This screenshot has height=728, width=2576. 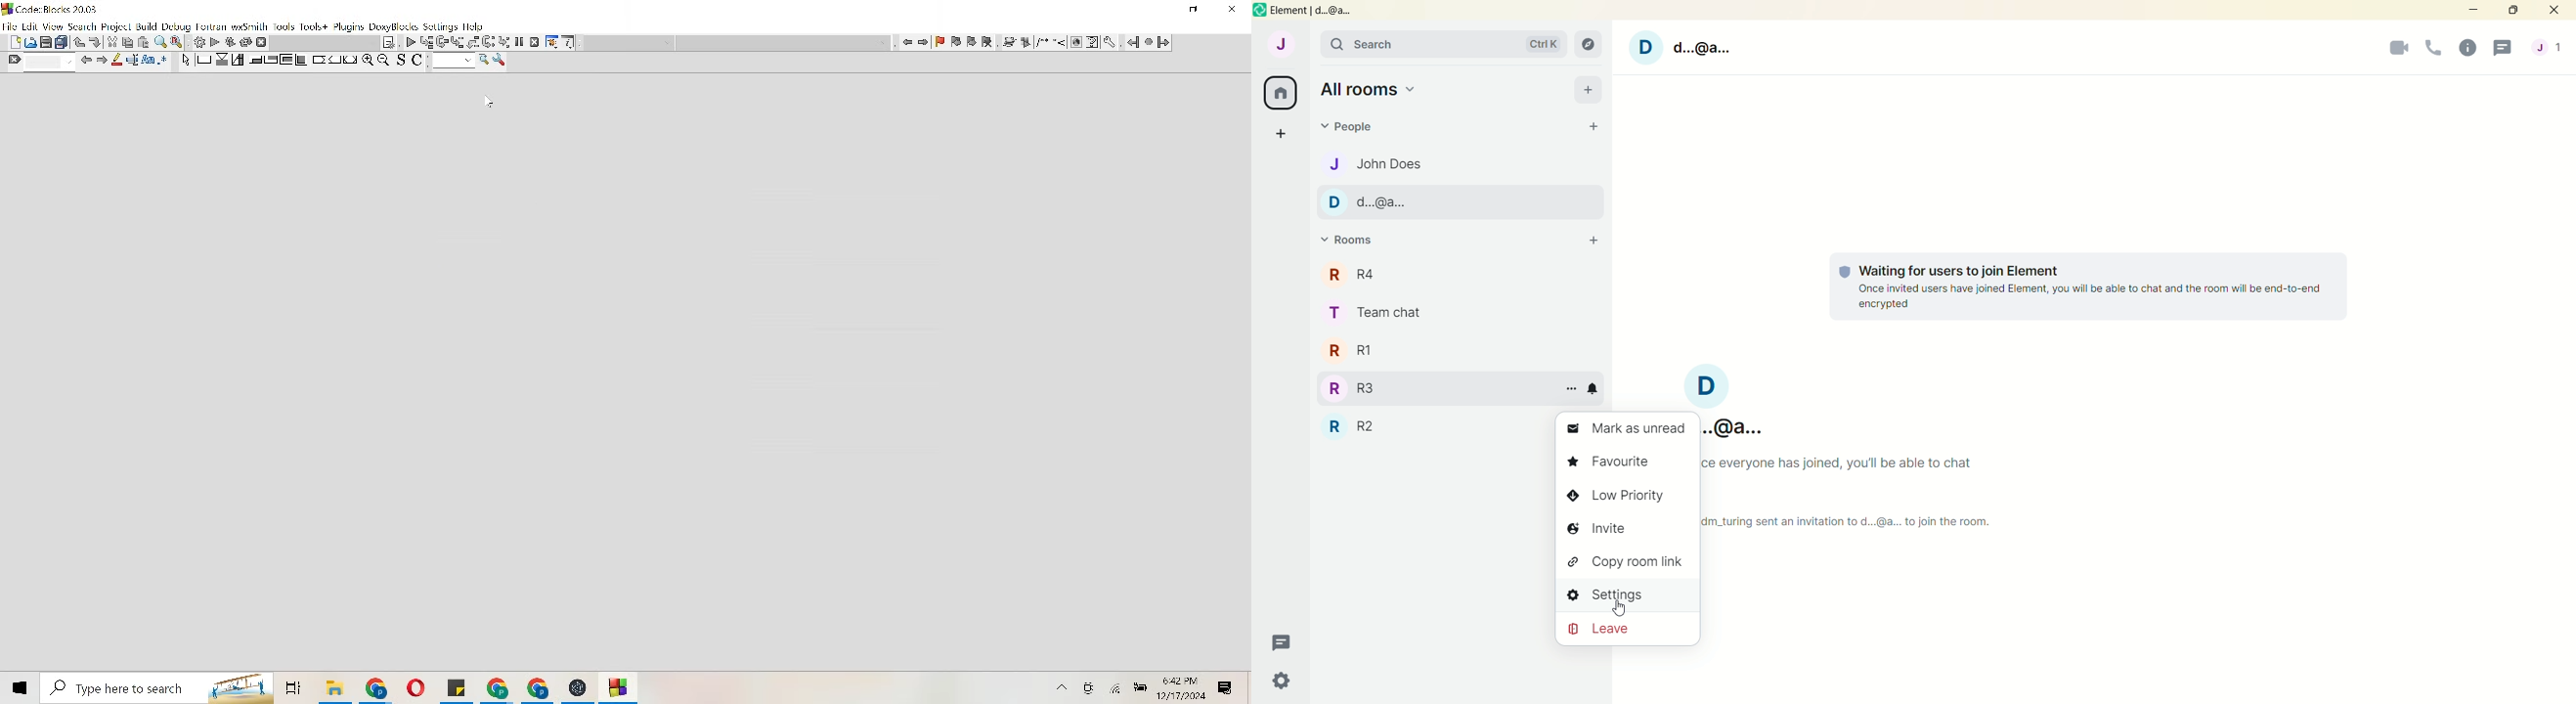 What do you see at coordinates (176, 26) in the screenshot?
I see `Debug` at bounding box center [176, 26].